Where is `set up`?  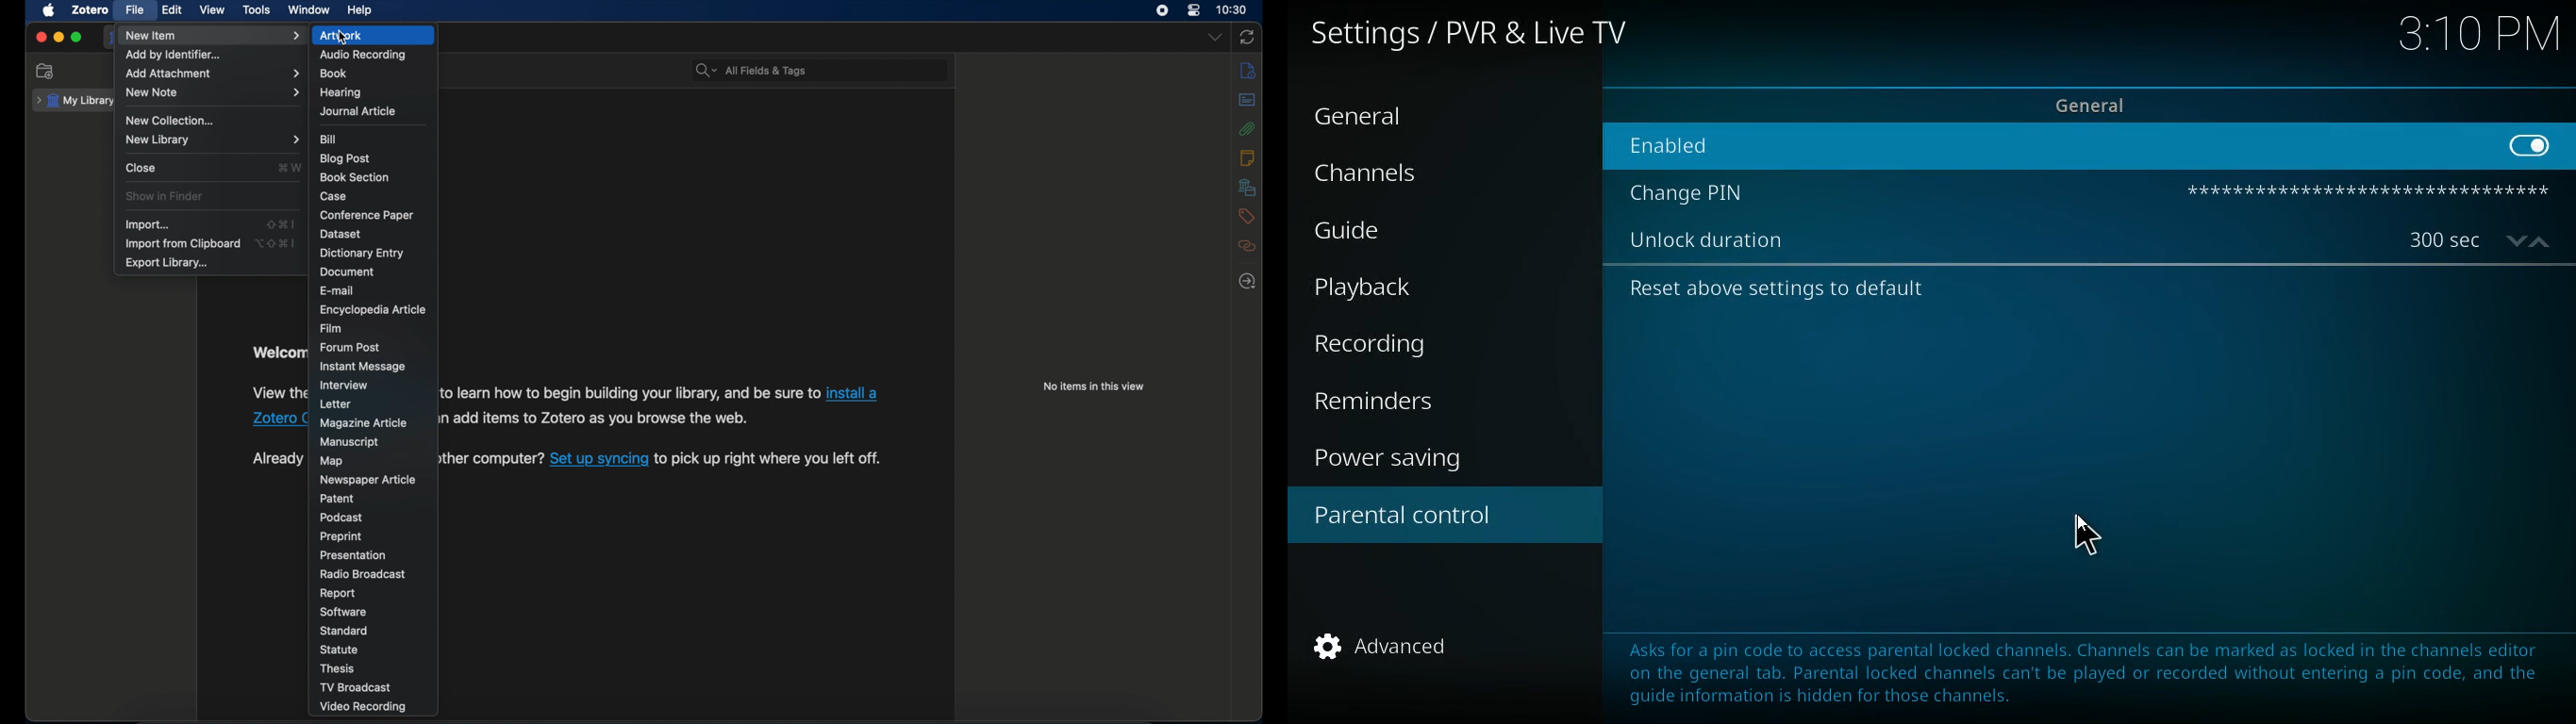
set up is located at coordinates (600, 460).